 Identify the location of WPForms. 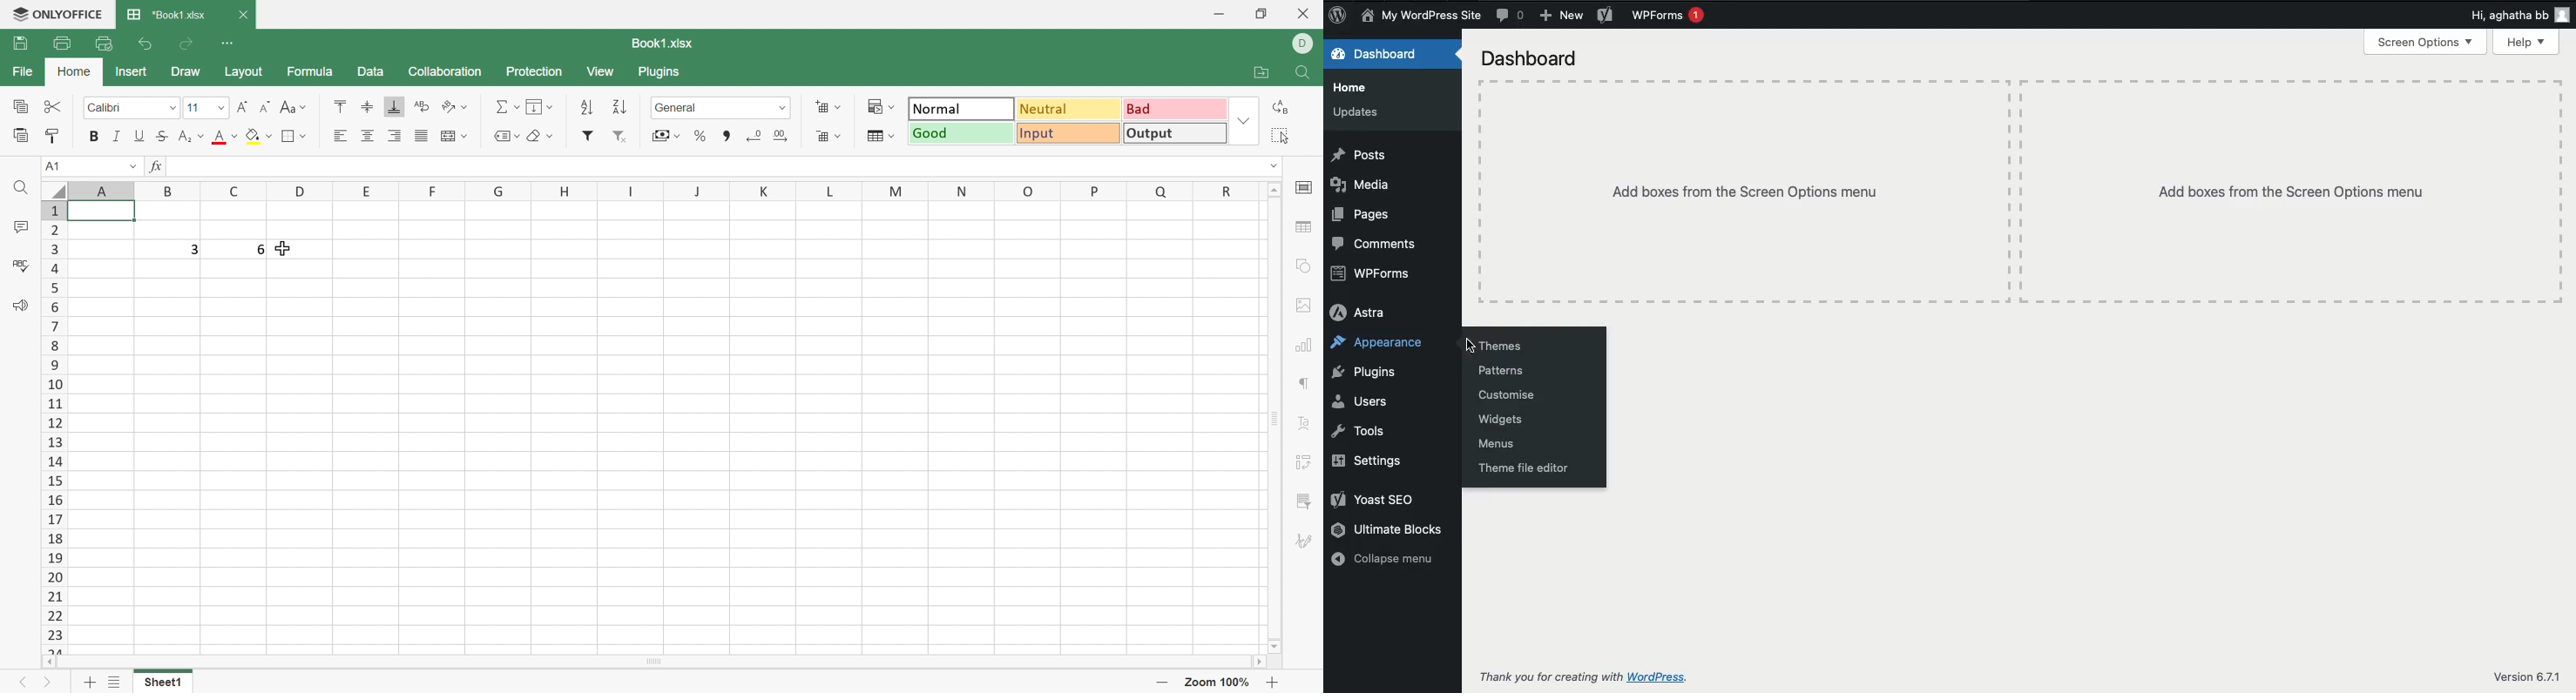
(1667, 16).